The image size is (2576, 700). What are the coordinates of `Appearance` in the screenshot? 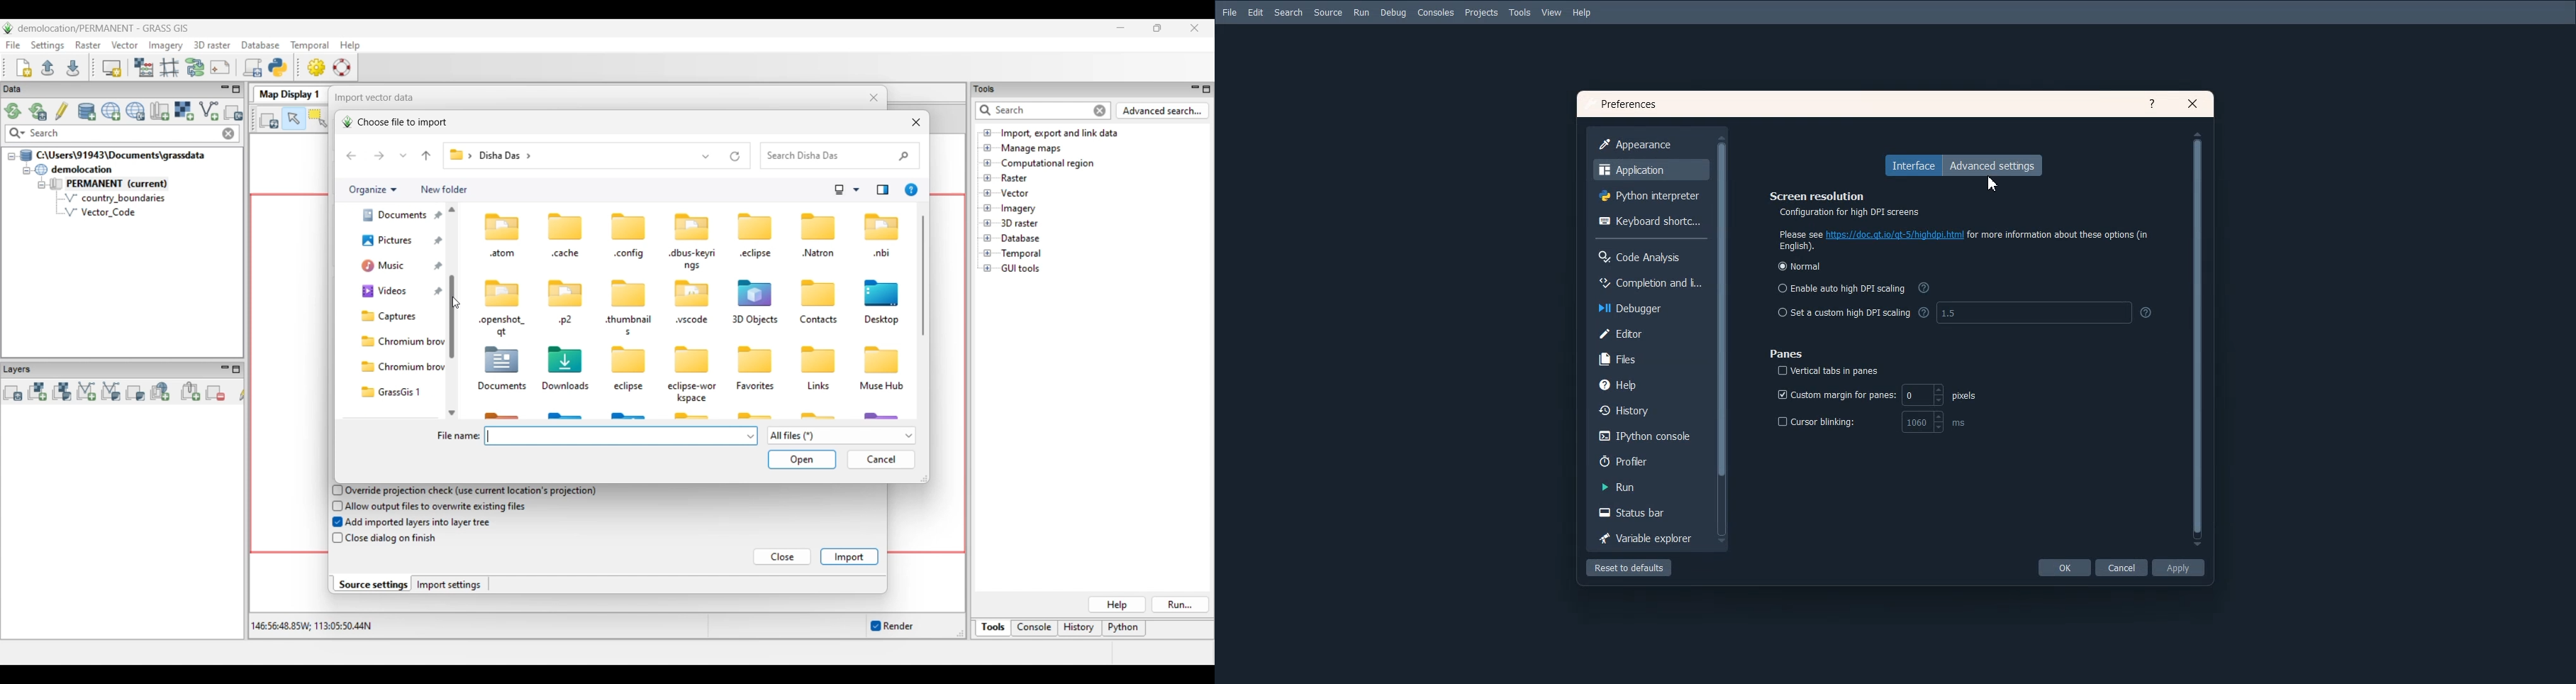 It's located at (1649, 145).